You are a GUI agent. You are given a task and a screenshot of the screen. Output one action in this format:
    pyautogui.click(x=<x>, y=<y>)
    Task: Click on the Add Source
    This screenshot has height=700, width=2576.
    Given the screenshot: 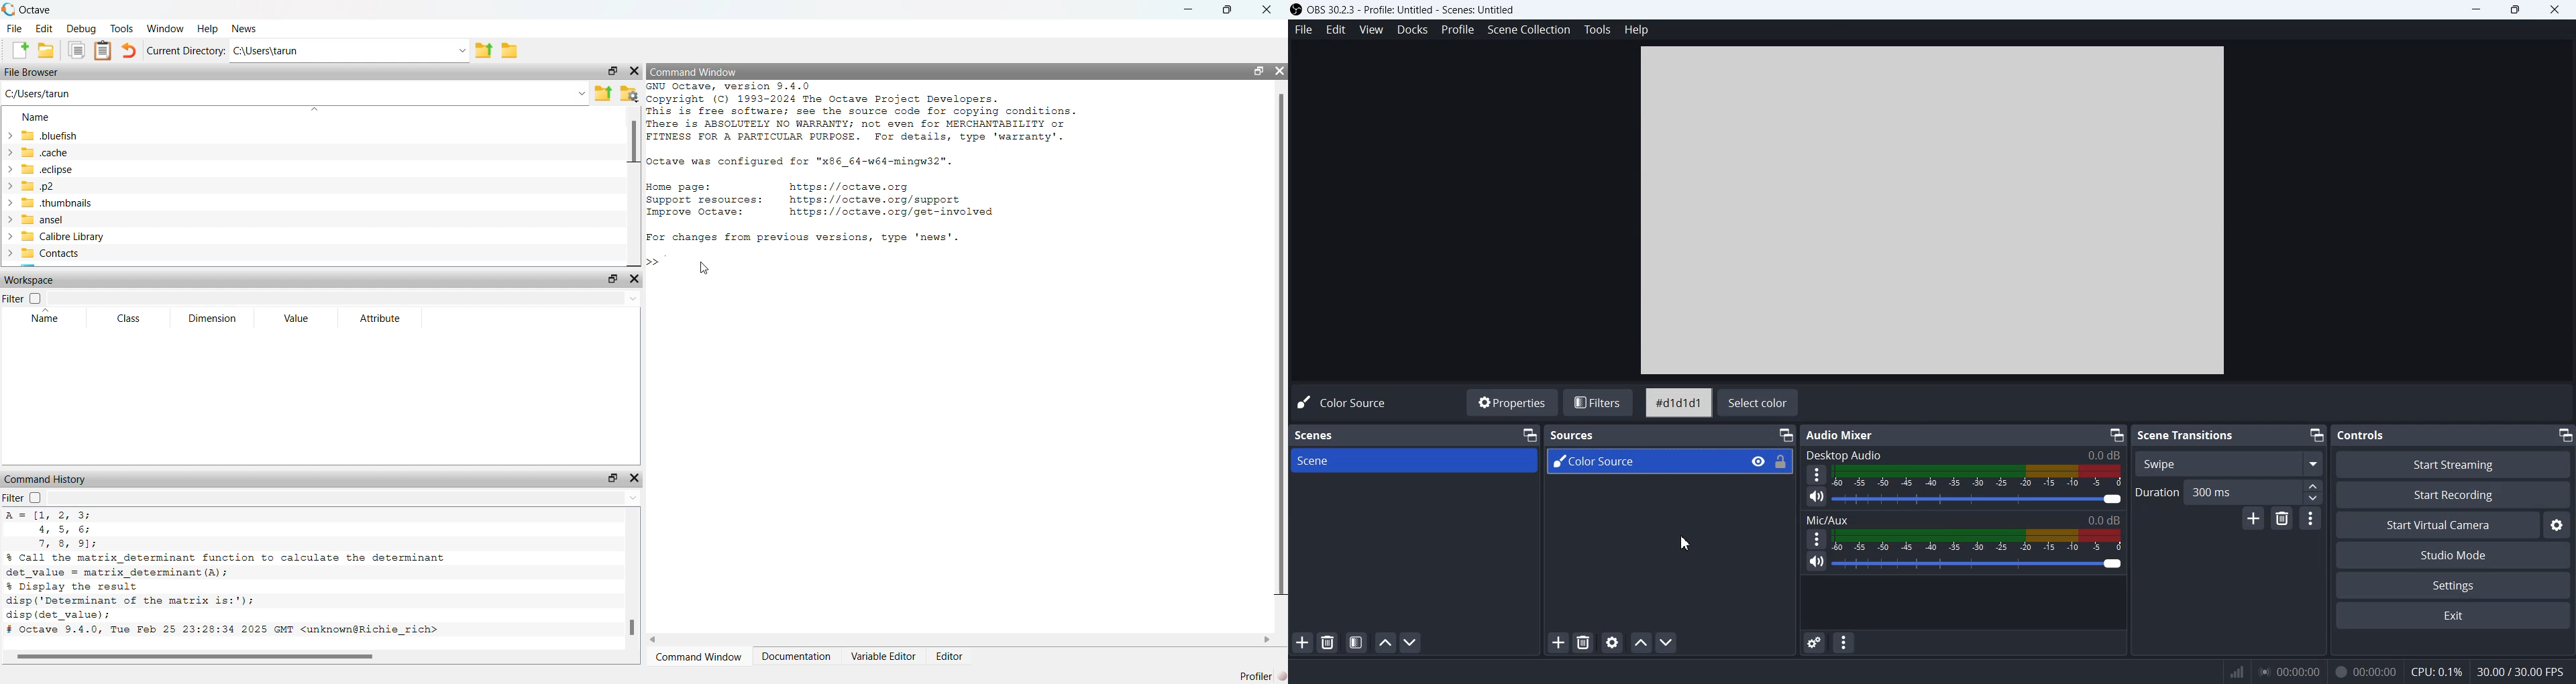 What is the action you would take?
    pyautogui.click(x=1558, y=644)
    